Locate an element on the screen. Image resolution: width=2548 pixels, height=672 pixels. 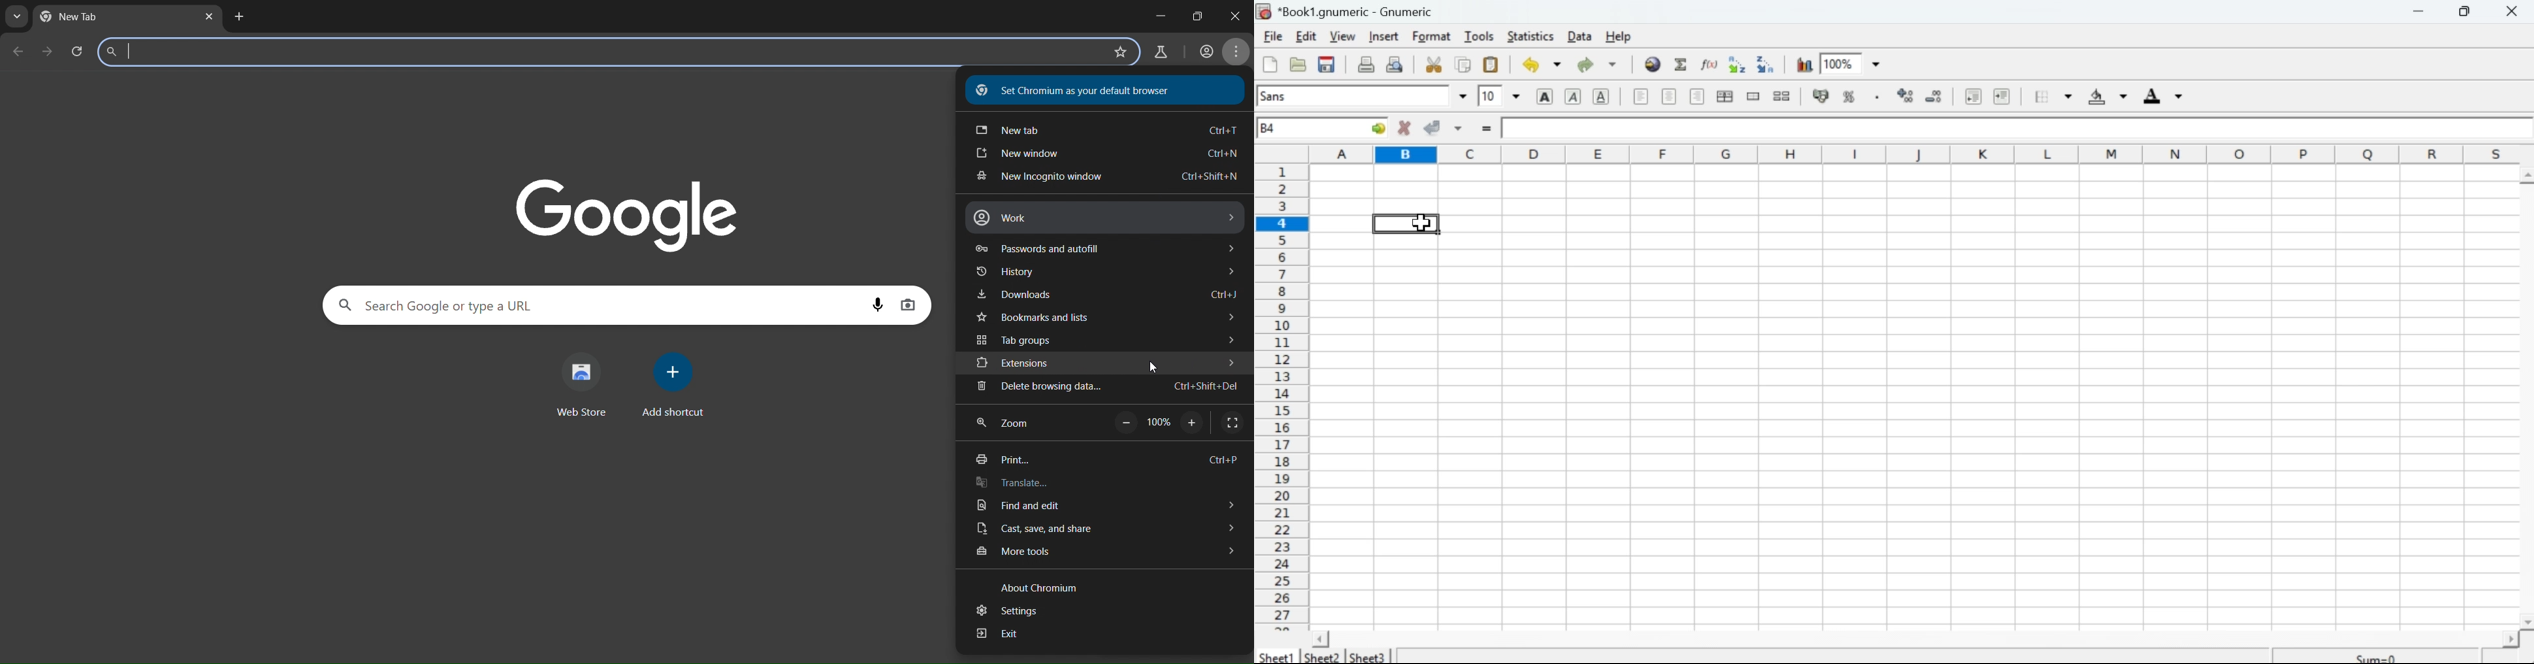
Merge cells is located at coordinates (1753, 97).